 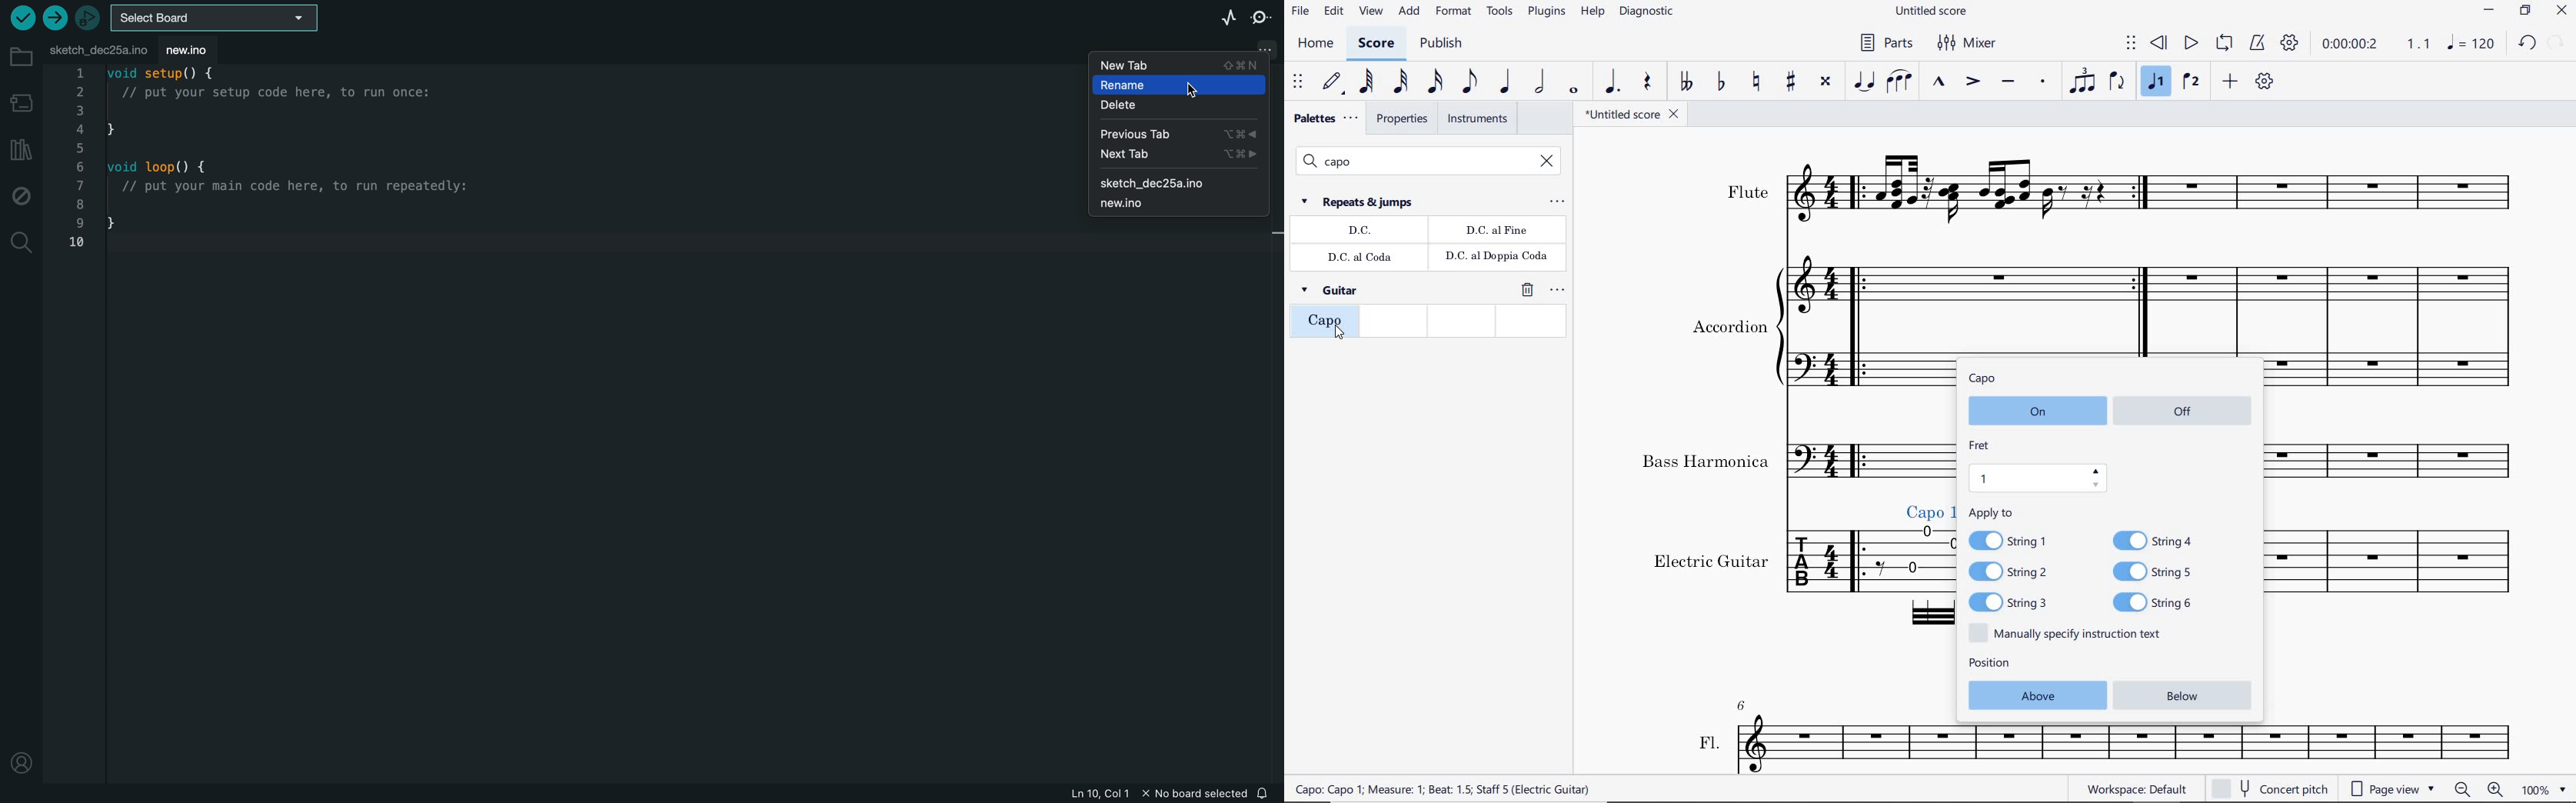 What do you see at coordinates (1559, 290) in the screenshot?
I see `palette properties` at bounding box center [1559, 290].